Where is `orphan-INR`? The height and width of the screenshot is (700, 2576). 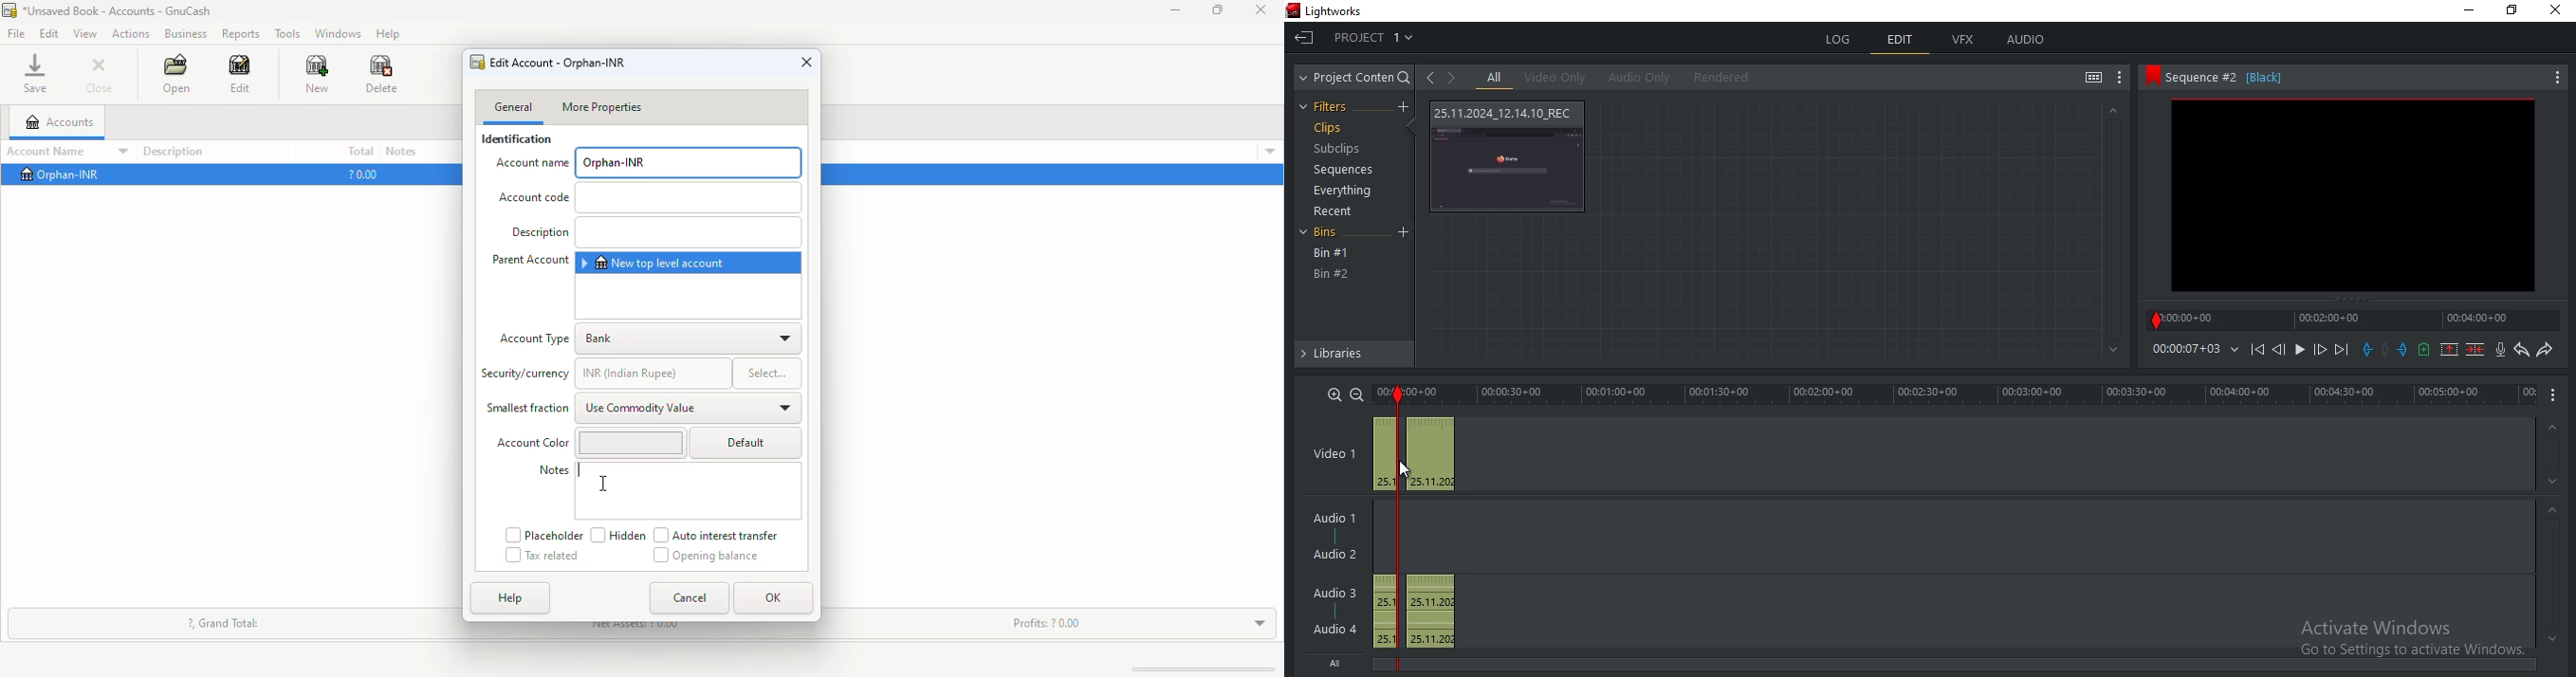
orphan-INR is located at coordinates (688, 163).